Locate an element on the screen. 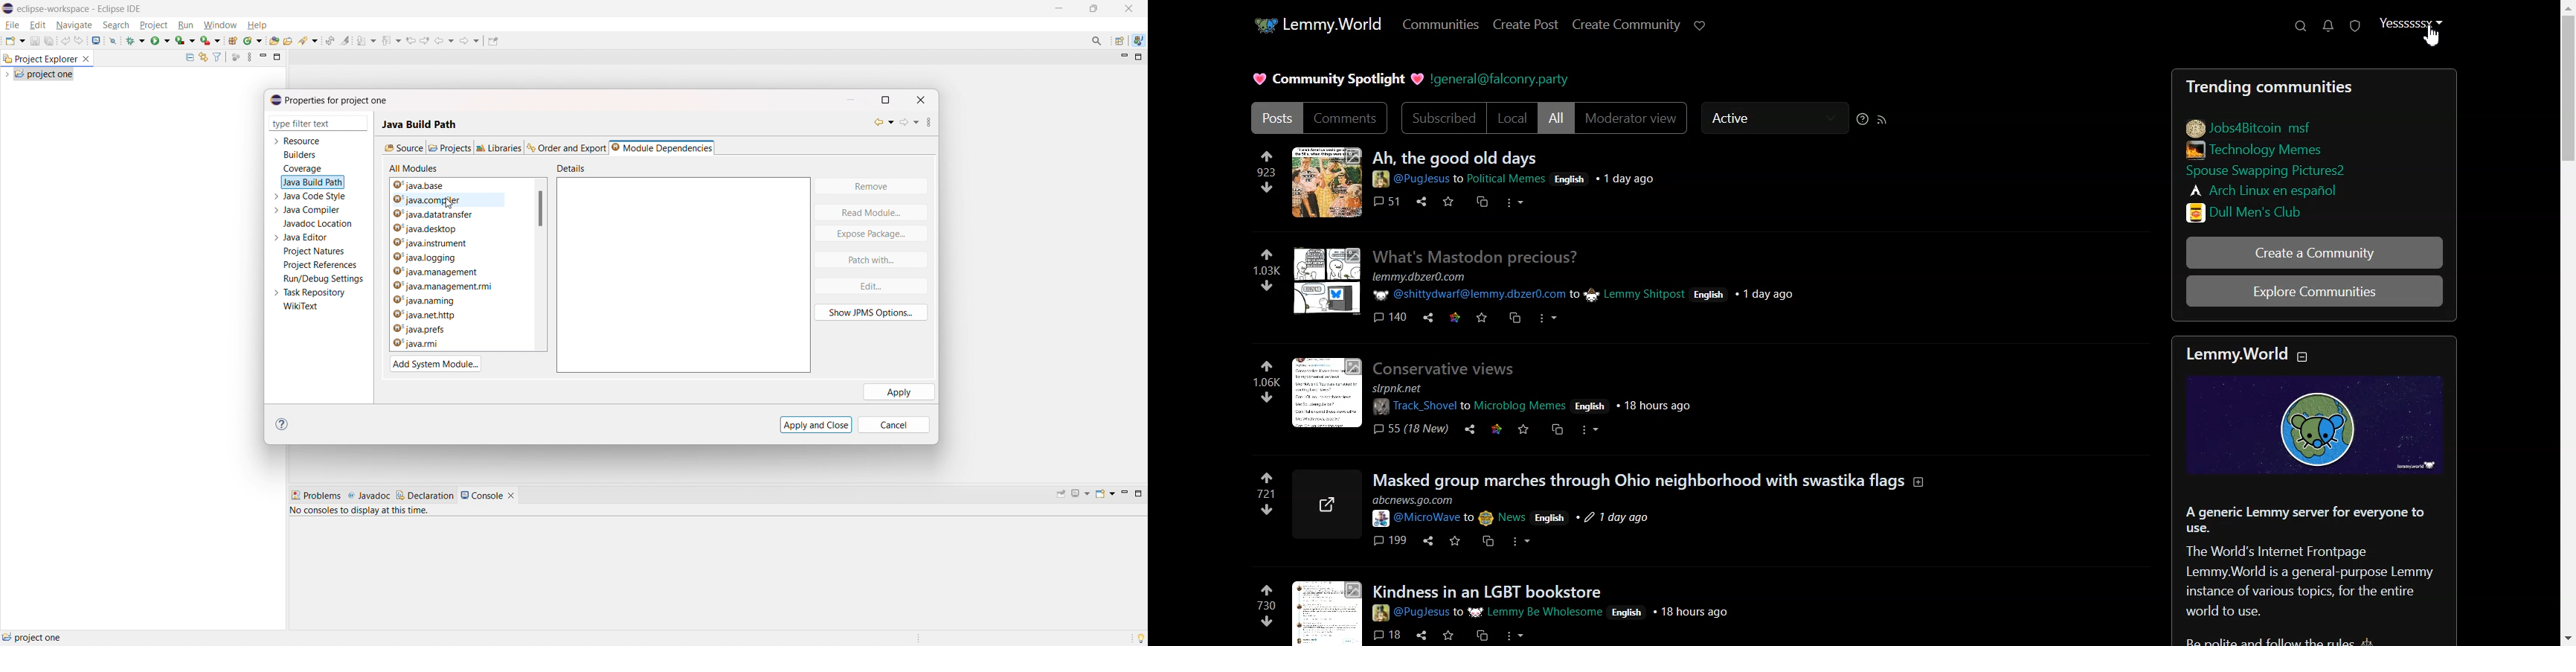 The image size is (2576, 672). image is located at coordinates (1324, 506).